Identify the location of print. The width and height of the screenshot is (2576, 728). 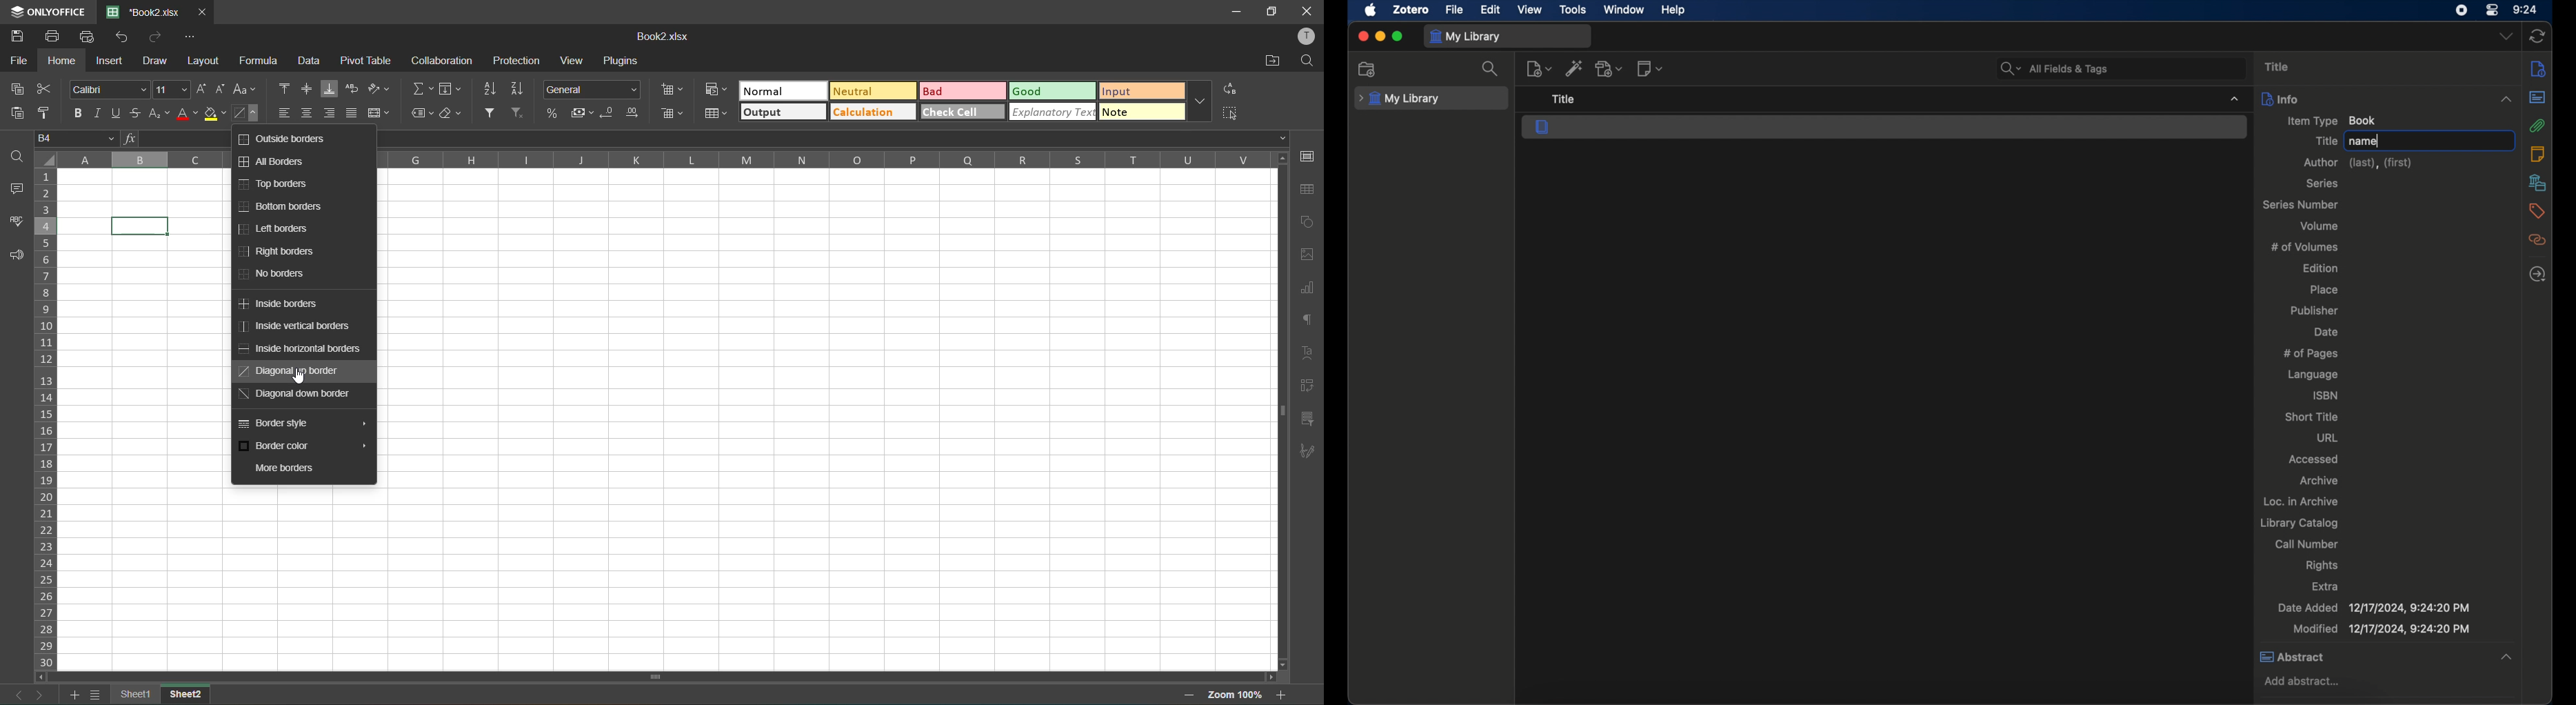
(53, 38).